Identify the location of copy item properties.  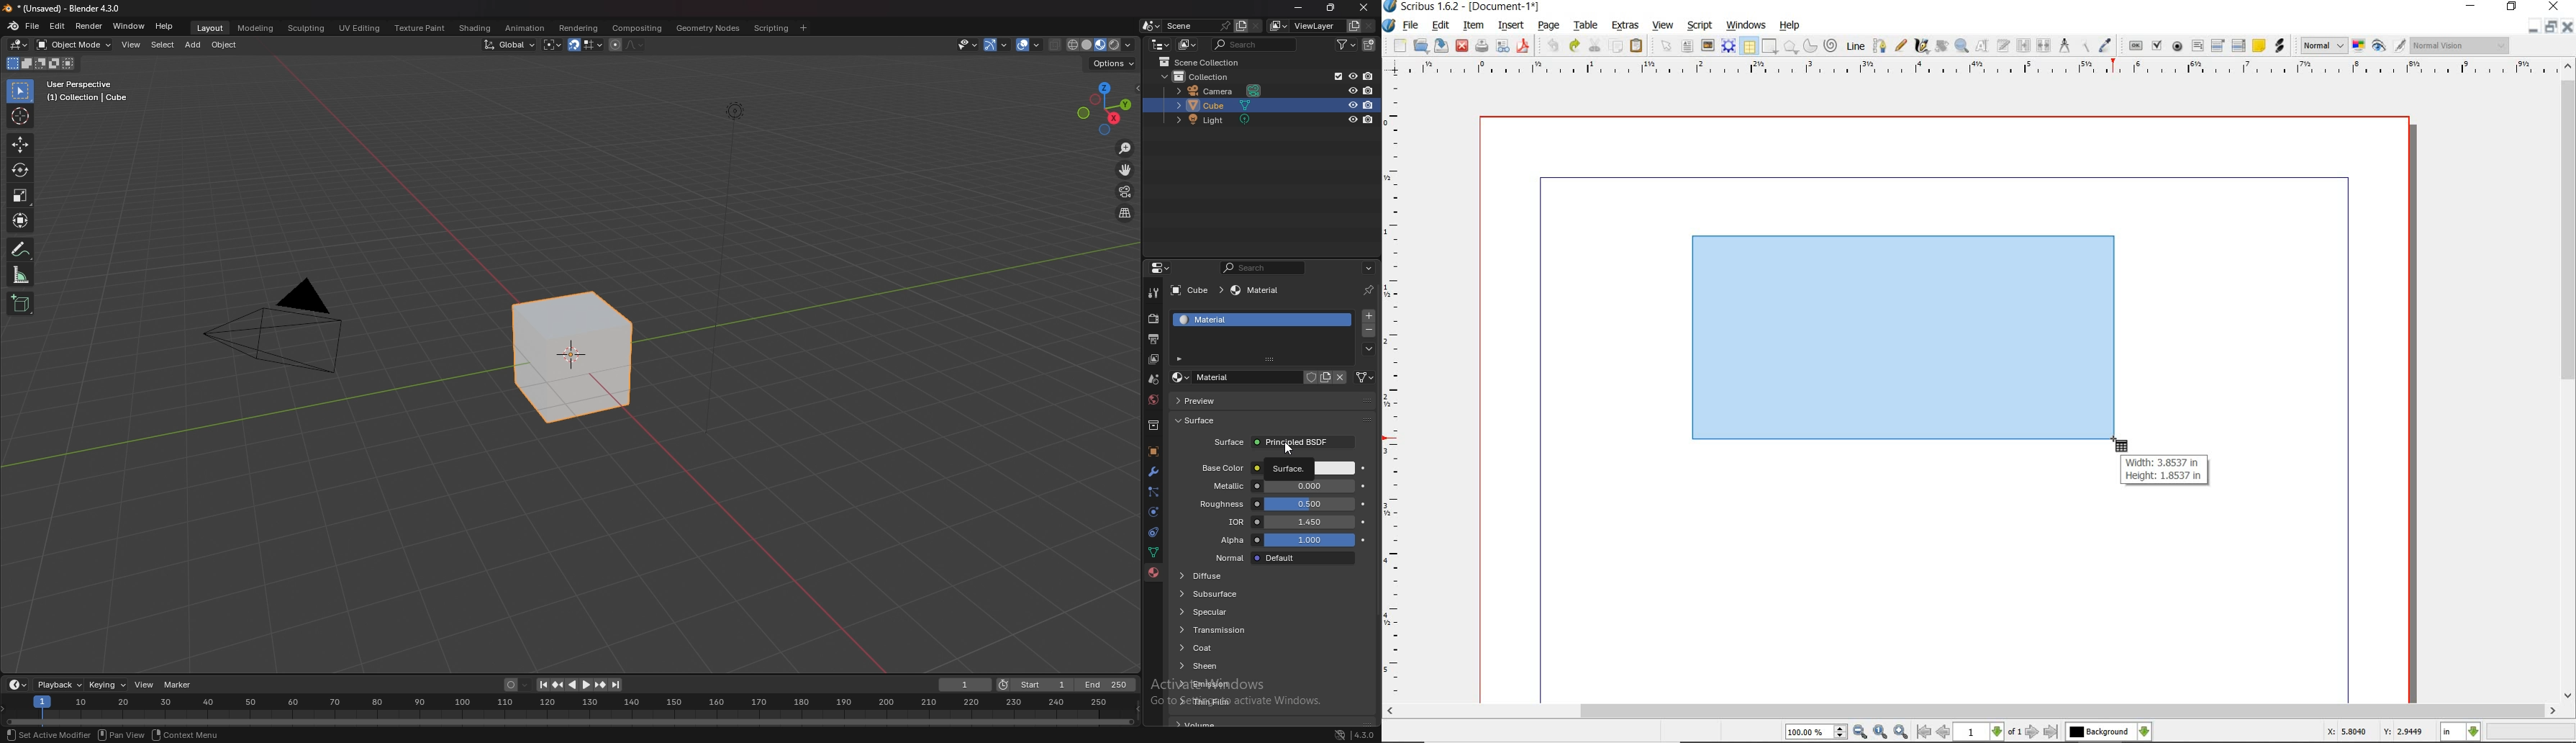
(2084, 46).